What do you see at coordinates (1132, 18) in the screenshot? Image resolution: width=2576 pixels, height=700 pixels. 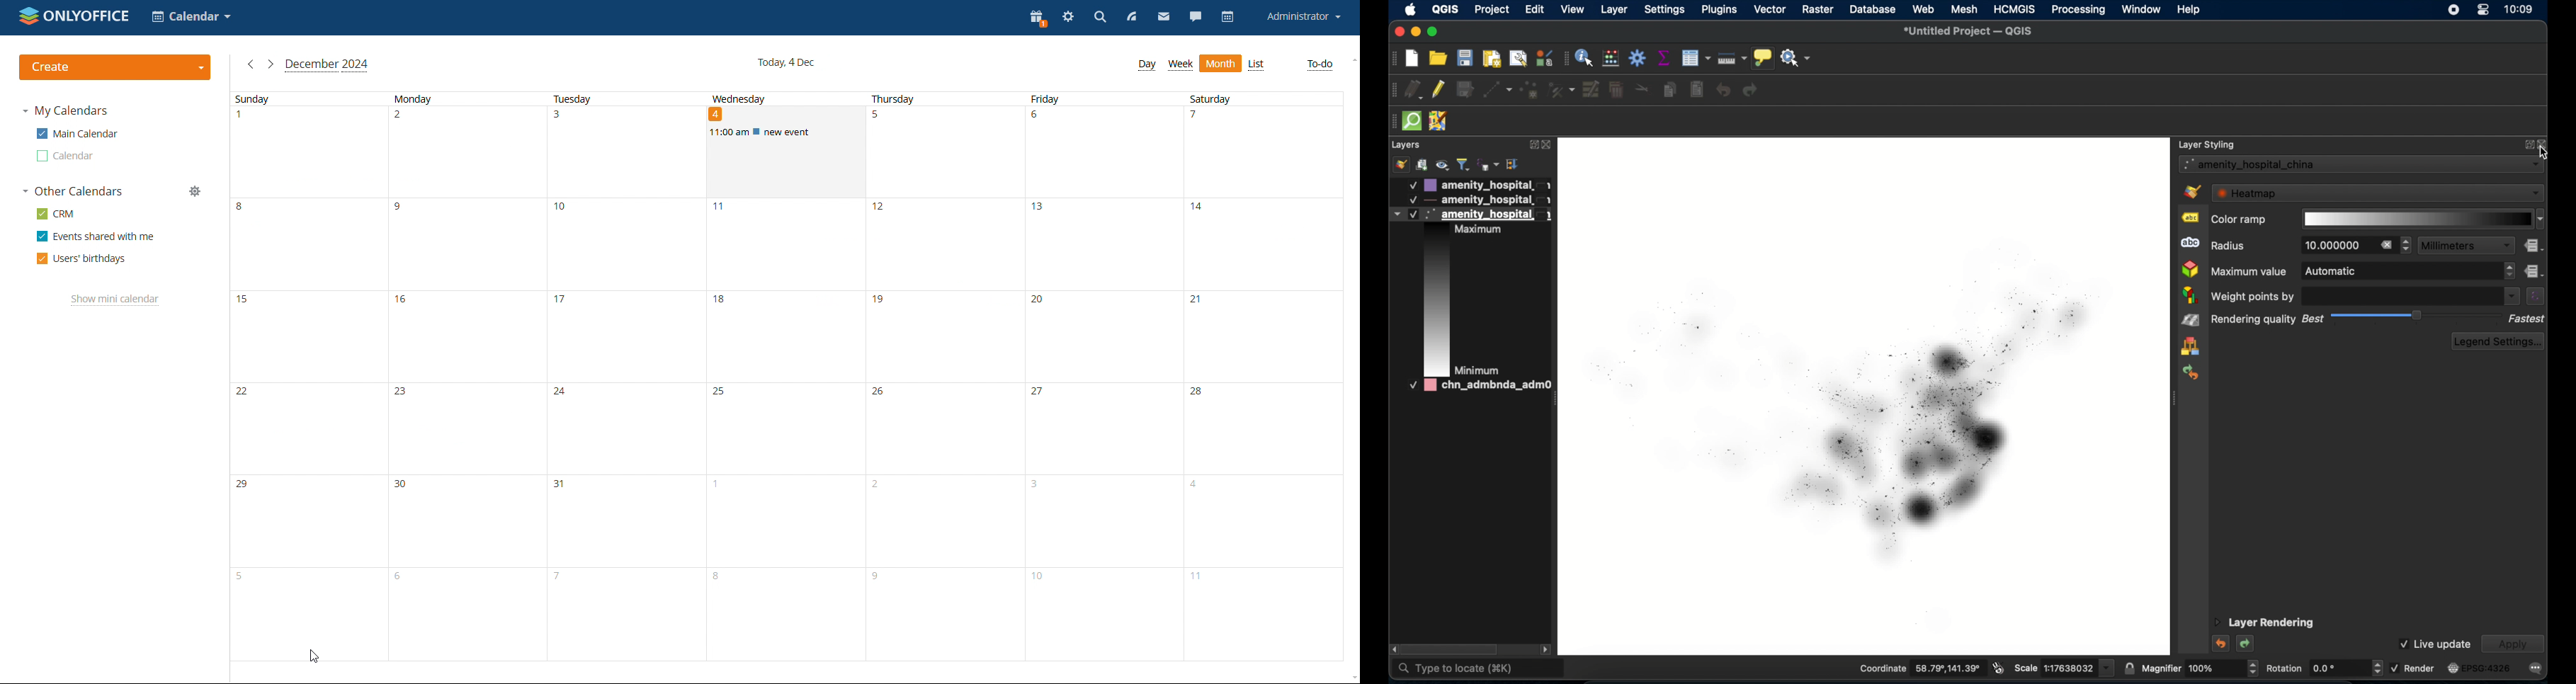 I see `feed` at bounding box center [1132, 18].